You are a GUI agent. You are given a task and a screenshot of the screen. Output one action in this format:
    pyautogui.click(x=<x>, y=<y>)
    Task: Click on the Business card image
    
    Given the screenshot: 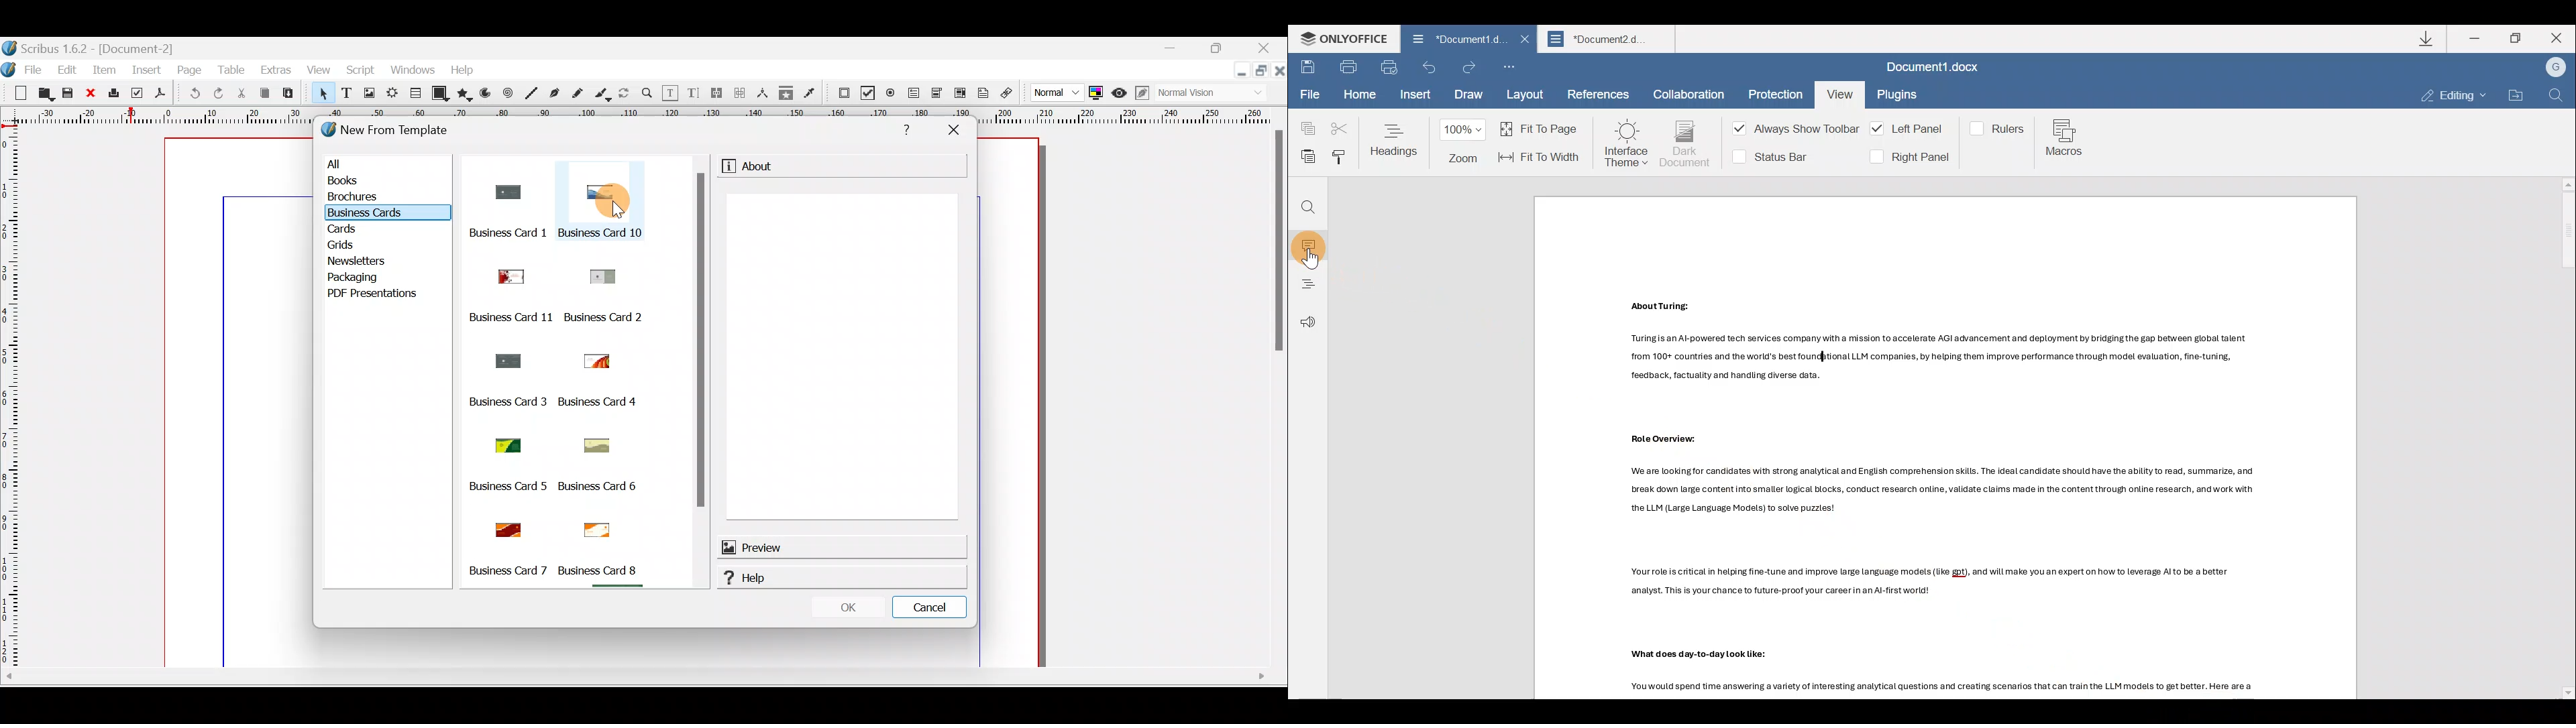 What is the action you would take?
    pyautogui.click(x=508, y=526)
    